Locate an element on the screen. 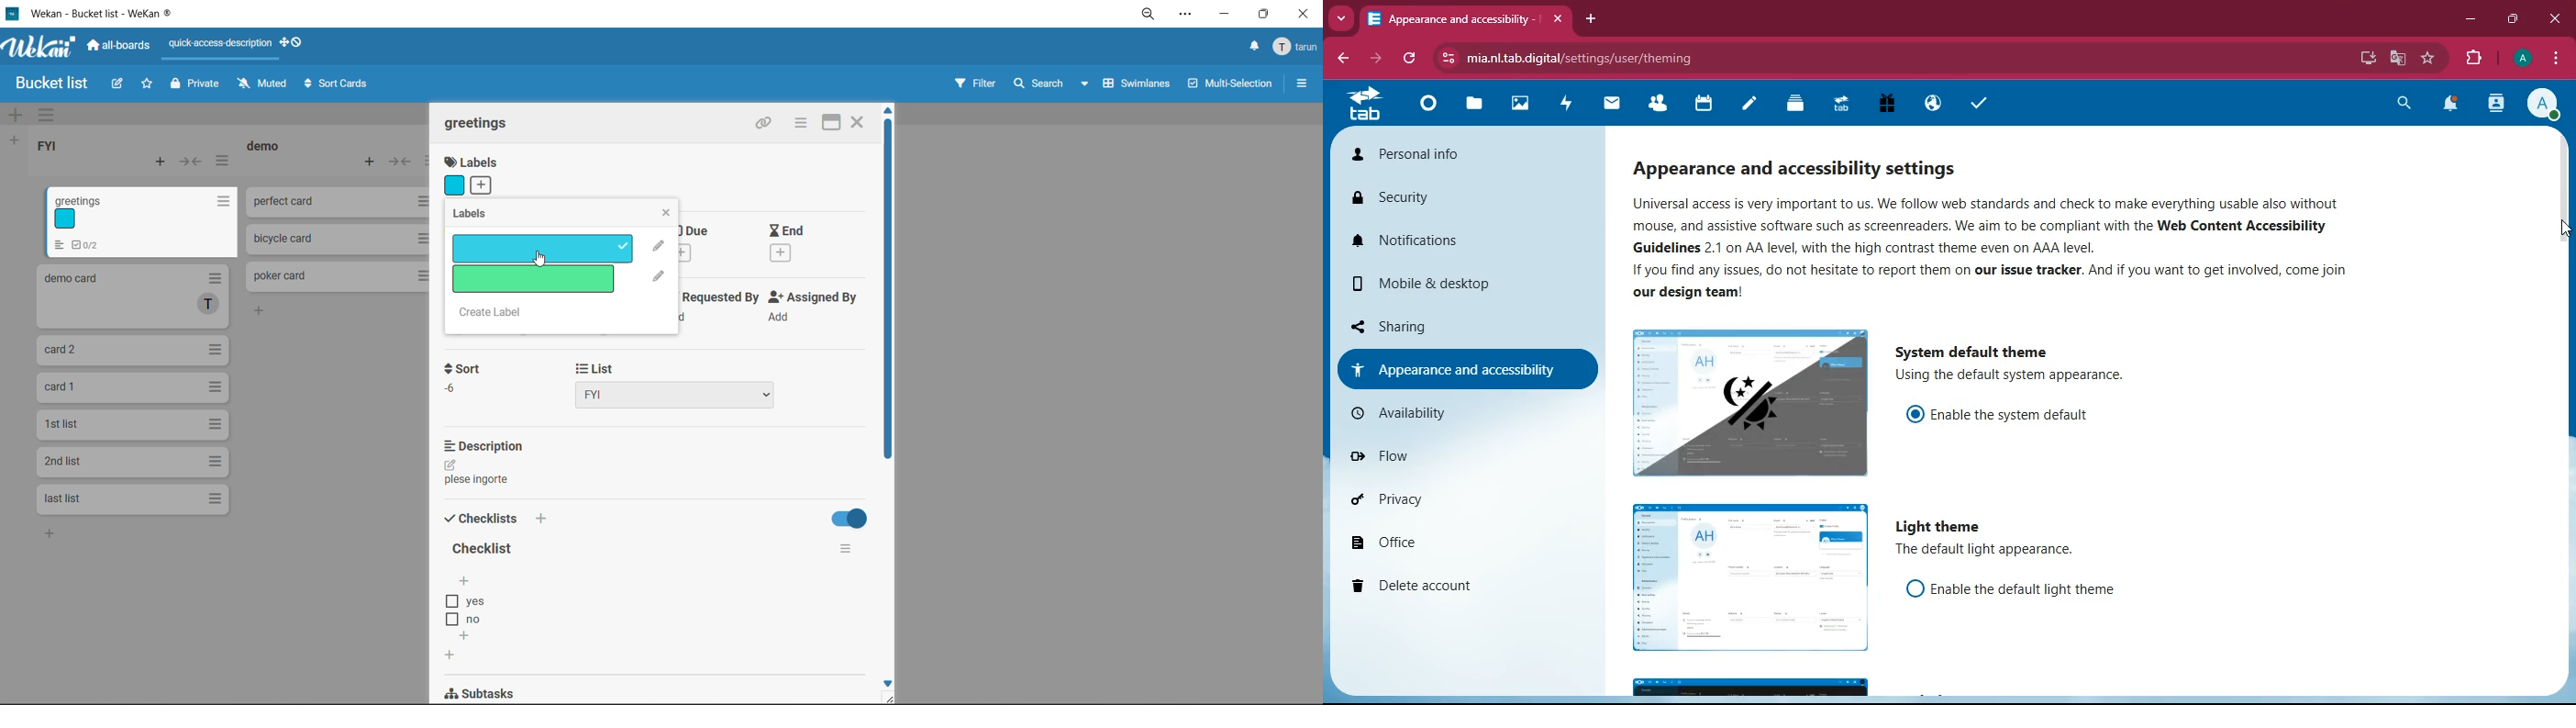 The width and height of the screenshot is (2576, 728). card 4 is located at coordinates (132, 388).